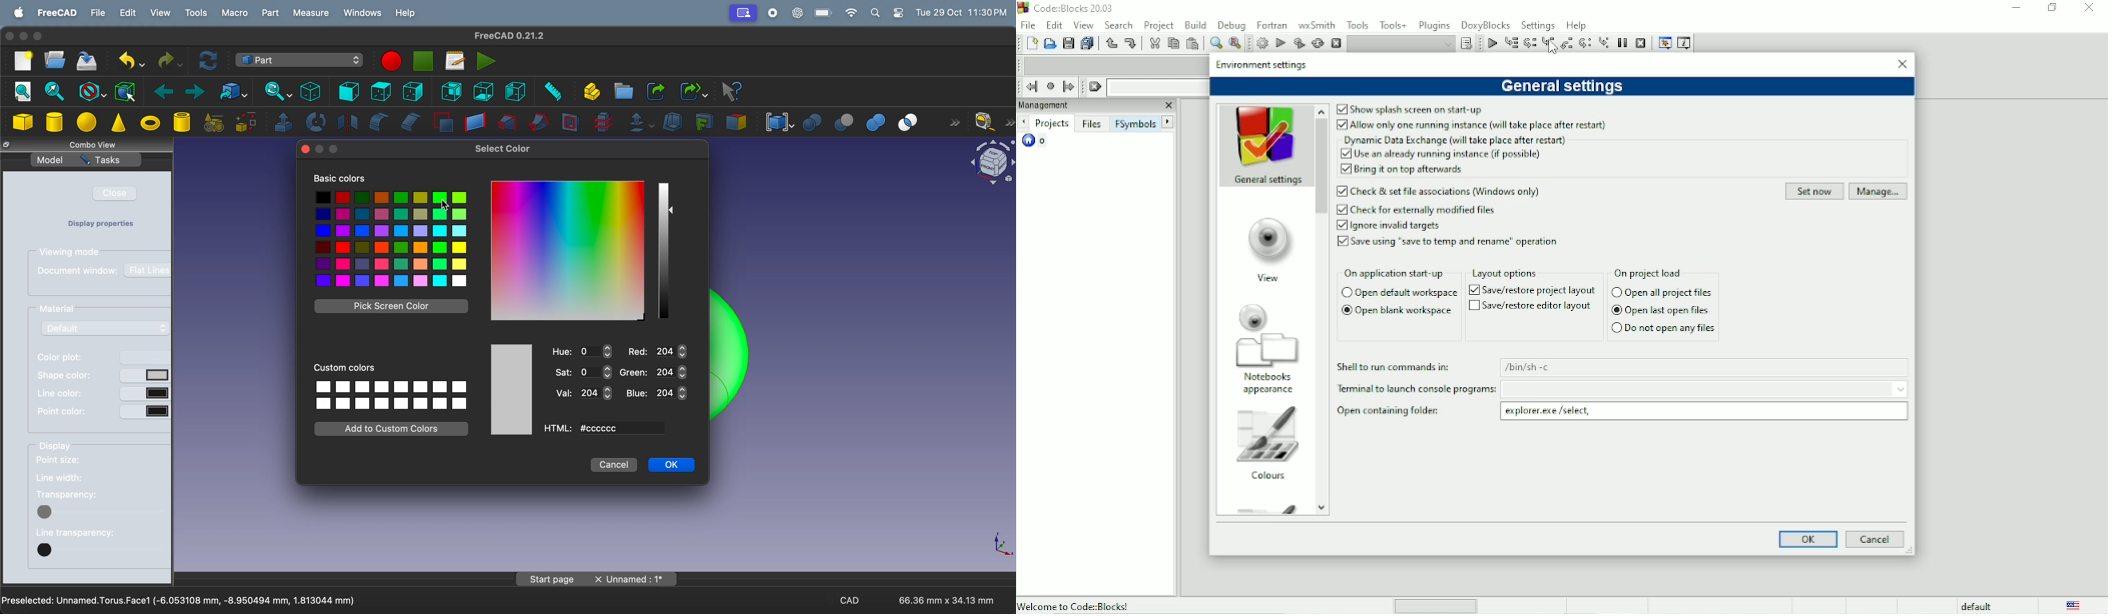  Describe the element at coordinates (129, 13) in the screenshot. I see `edit` at that location.